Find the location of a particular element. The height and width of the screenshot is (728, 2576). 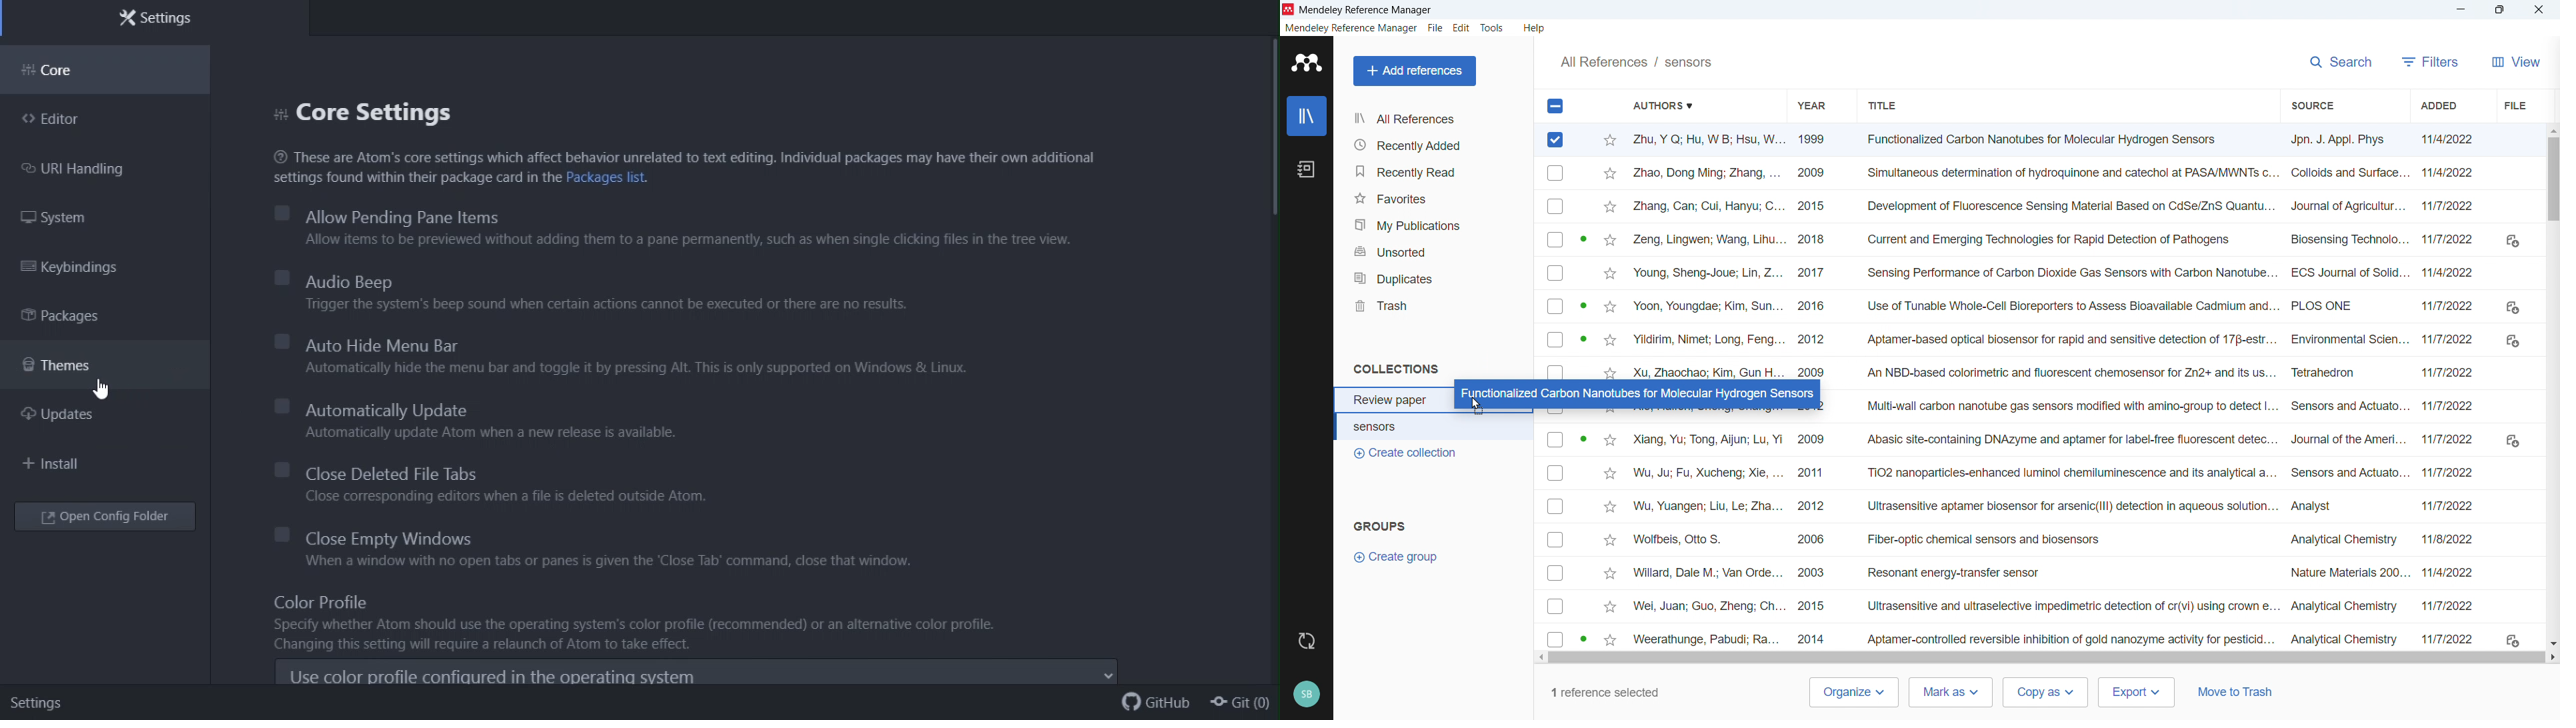

Edit  is located at coordinates (1461, 29).